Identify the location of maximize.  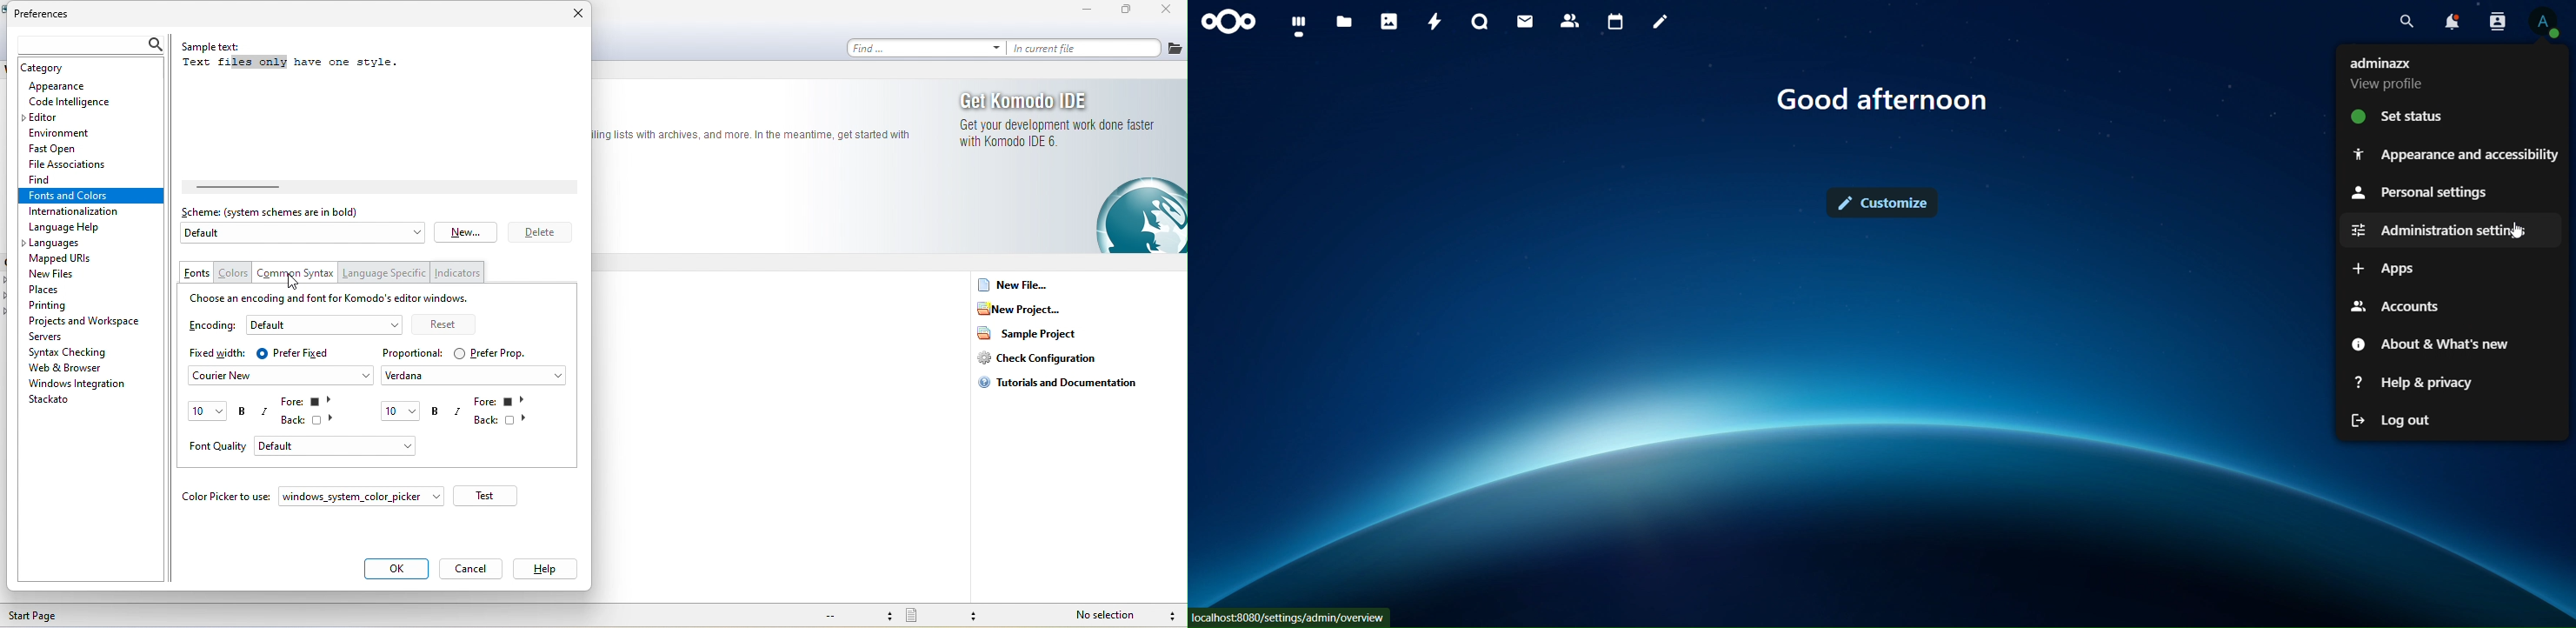
(1120, 10).